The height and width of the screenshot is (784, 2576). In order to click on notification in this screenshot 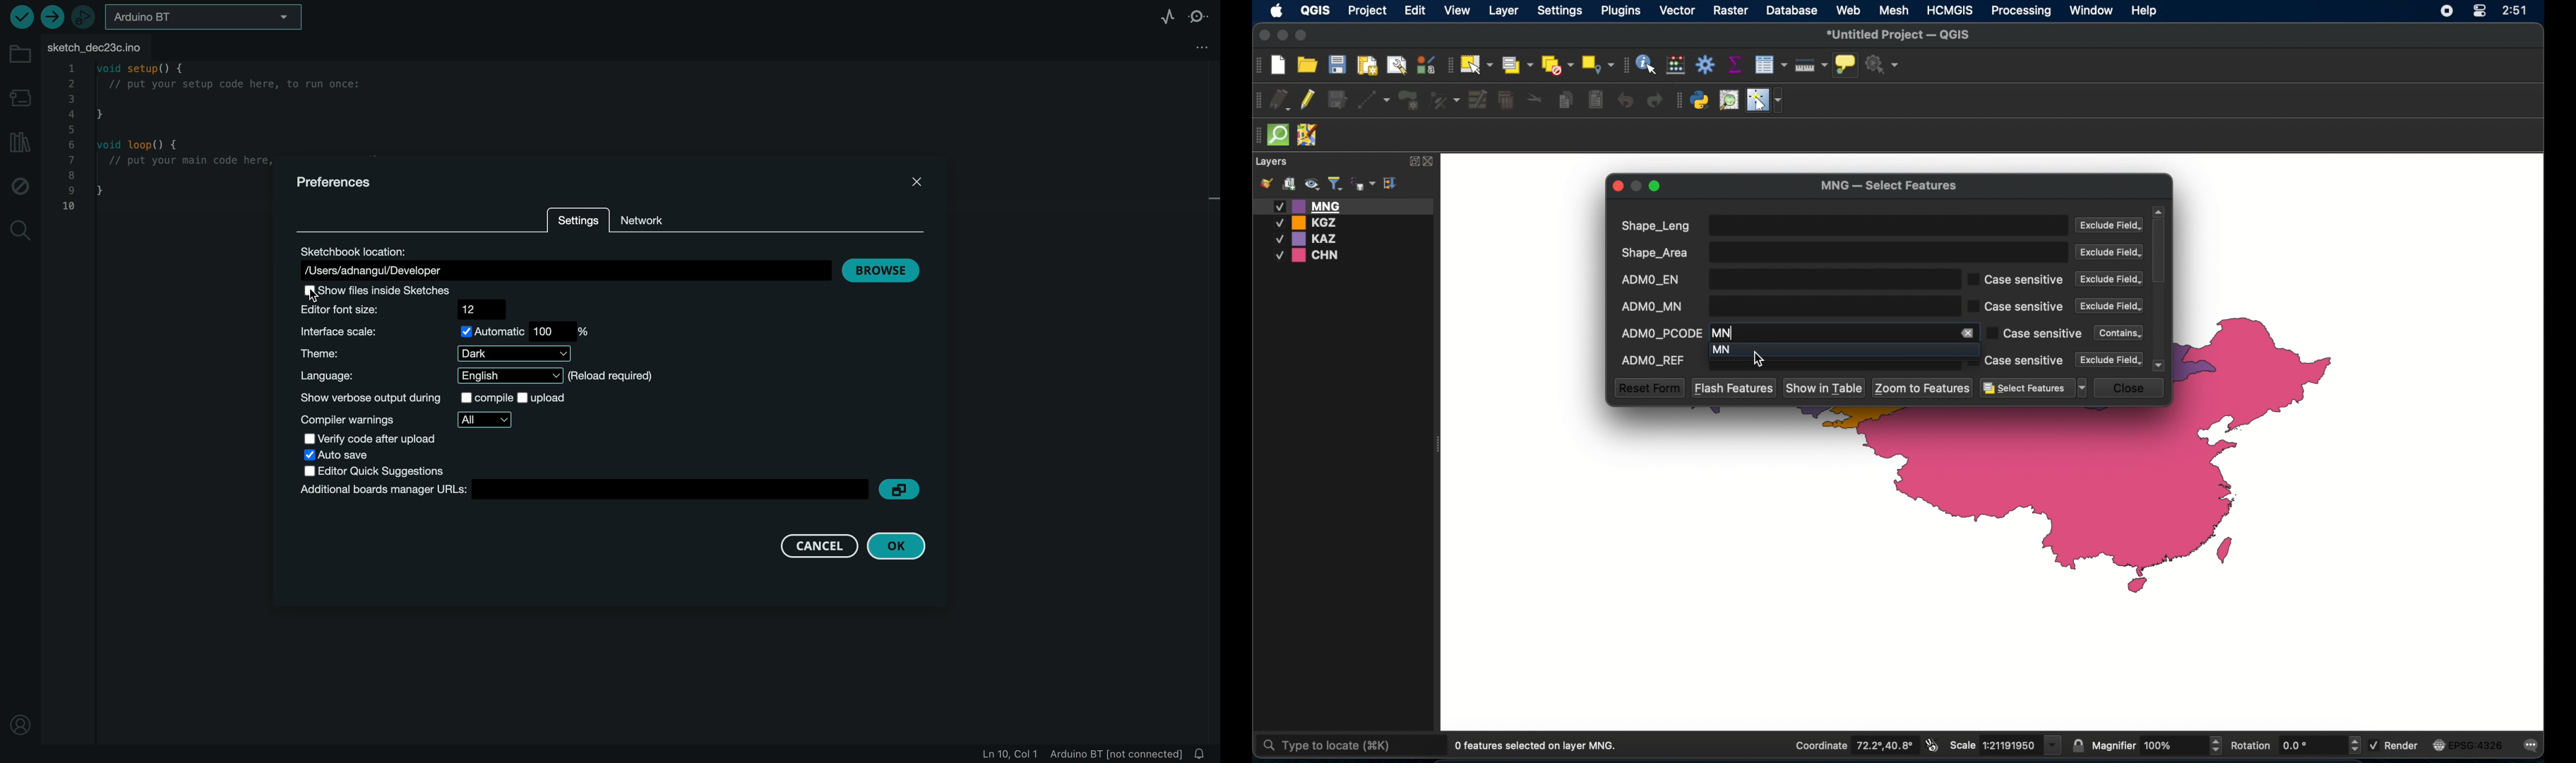, I will do `click(1203, 753)`.